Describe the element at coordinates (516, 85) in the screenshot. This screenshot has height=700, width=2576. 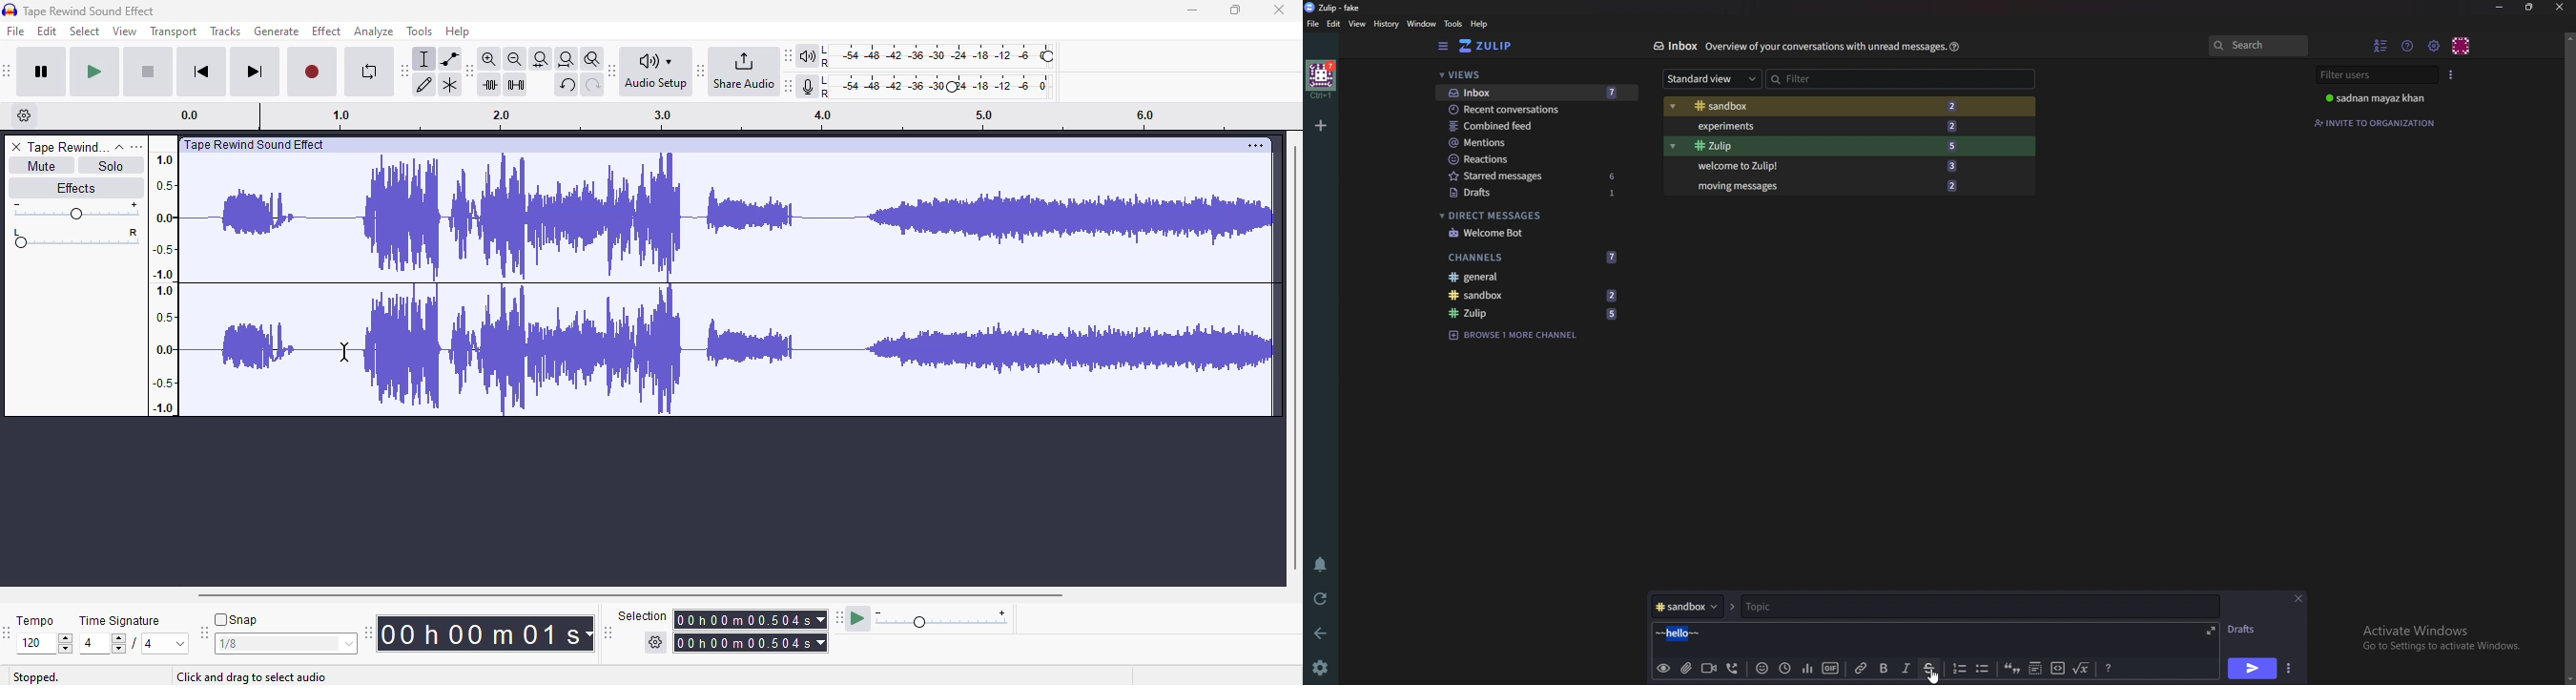
I see `silence audio selection` at that location.